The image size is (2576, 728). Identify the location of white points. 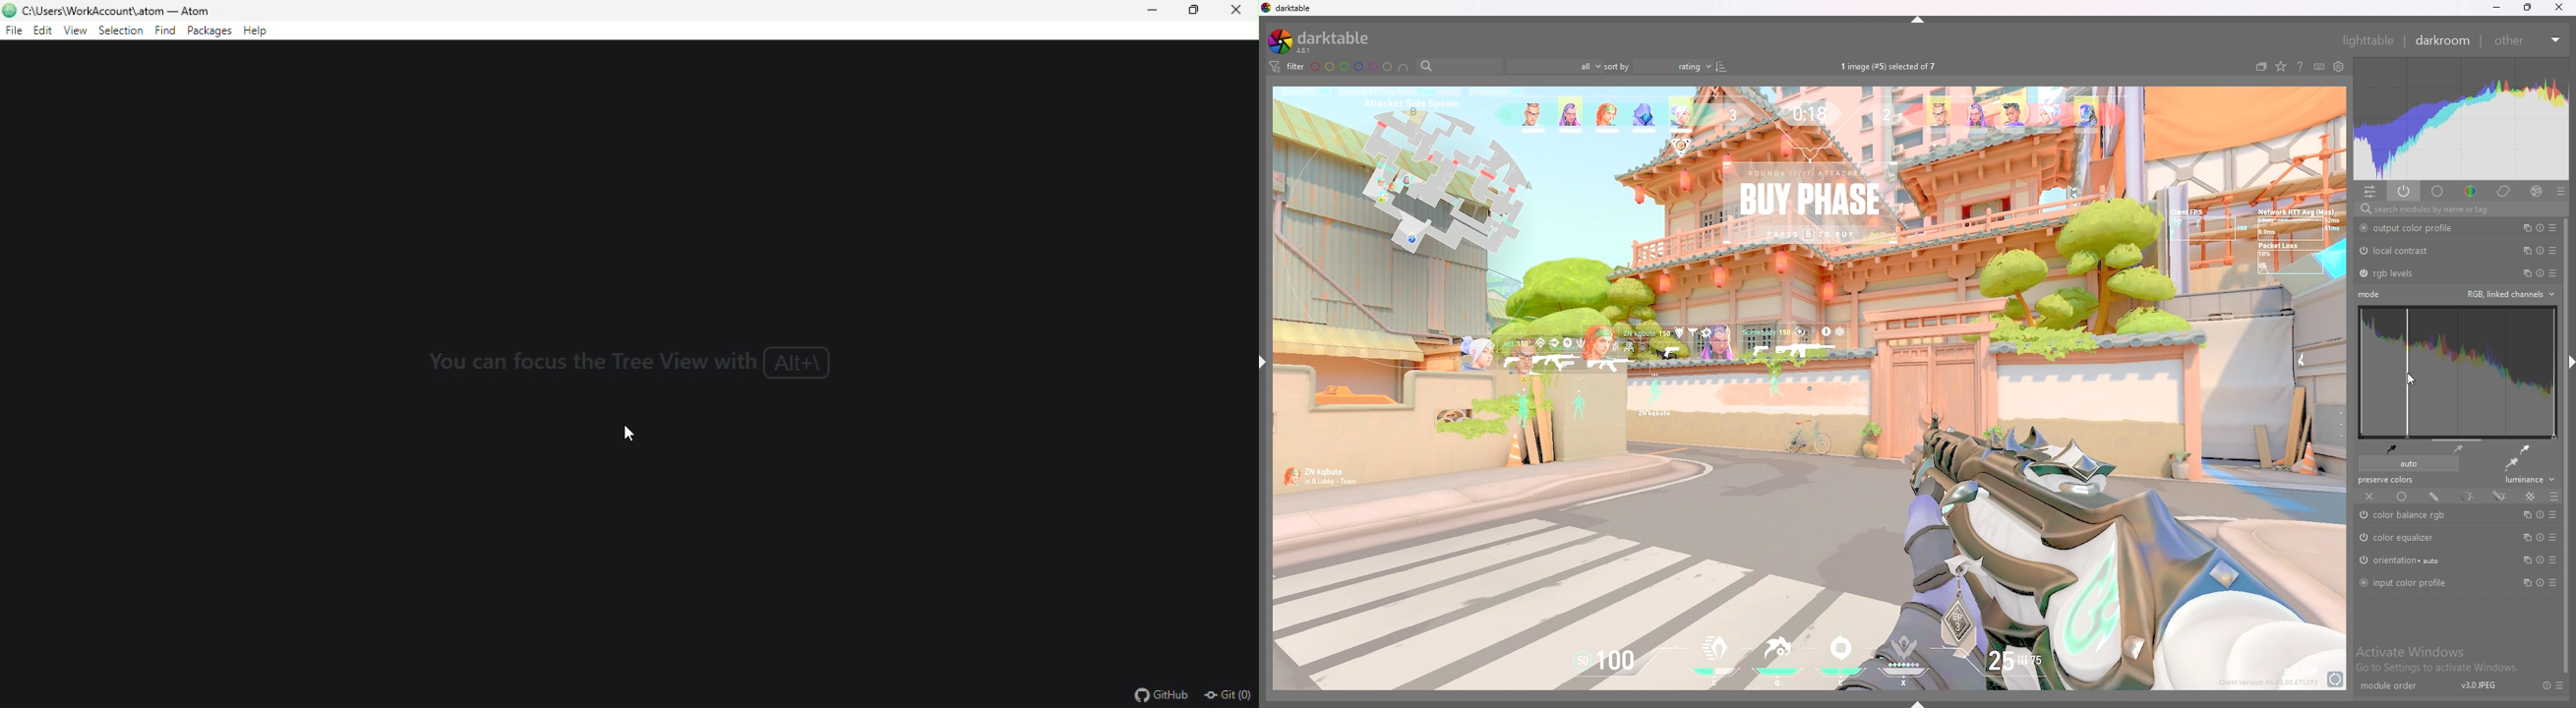
(2524, 449).